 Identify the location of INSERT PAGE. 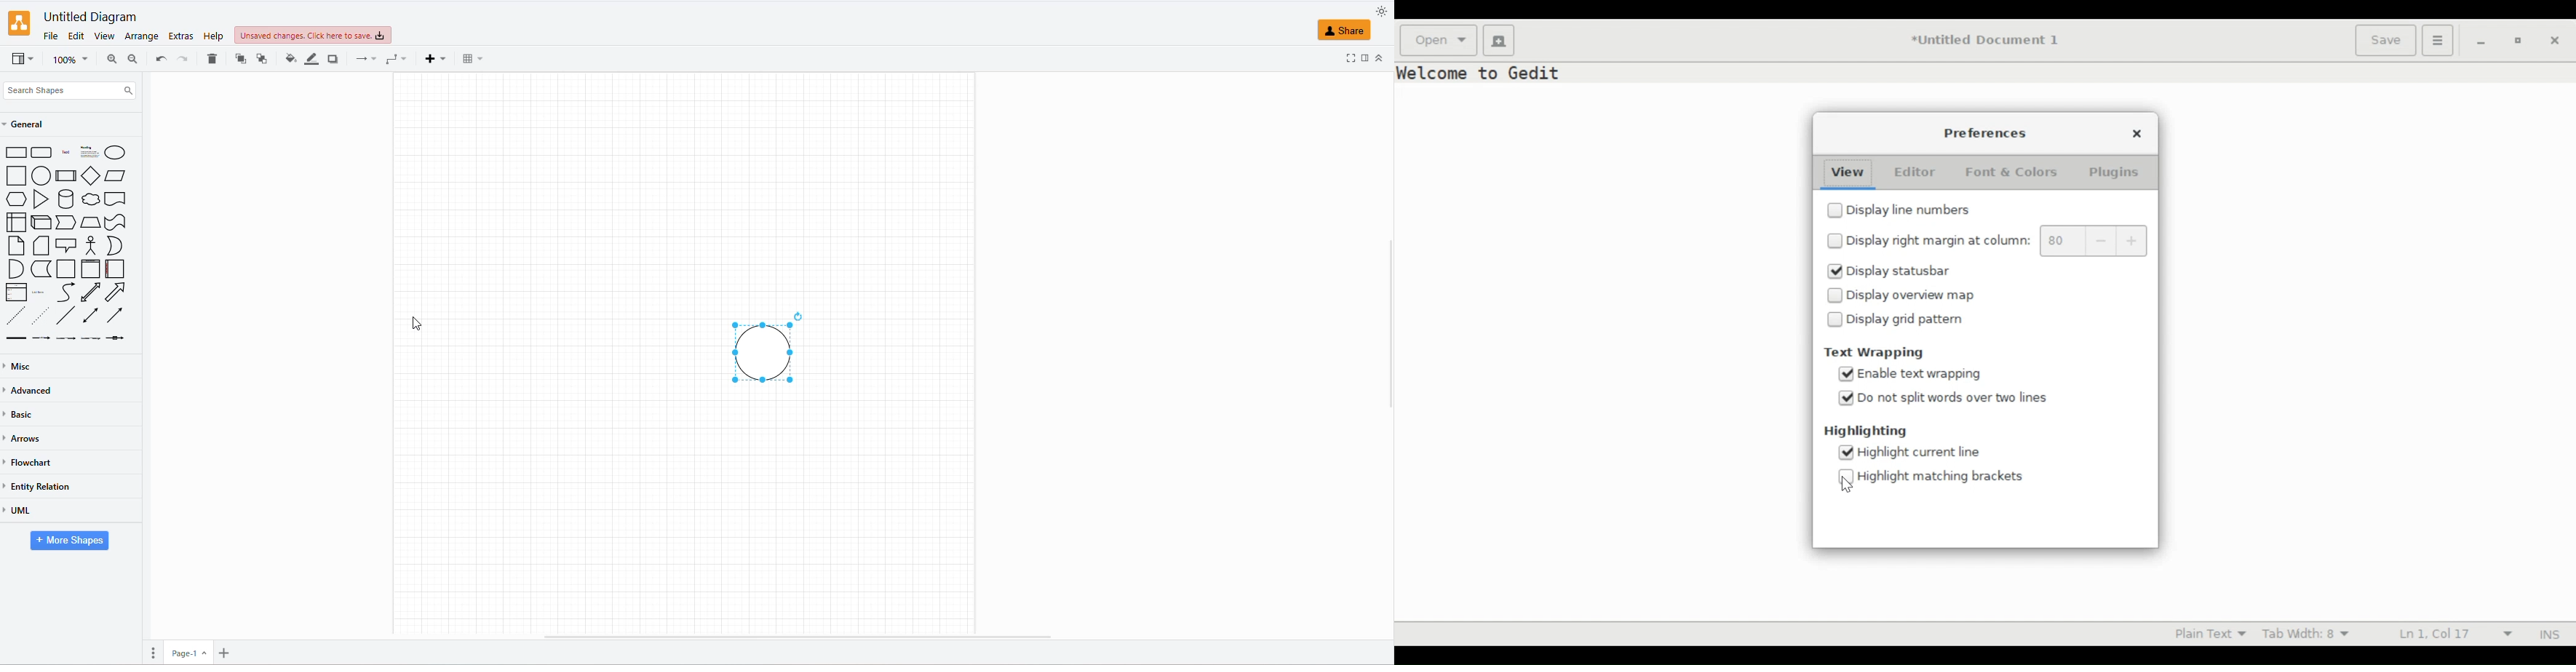
(228, 650).